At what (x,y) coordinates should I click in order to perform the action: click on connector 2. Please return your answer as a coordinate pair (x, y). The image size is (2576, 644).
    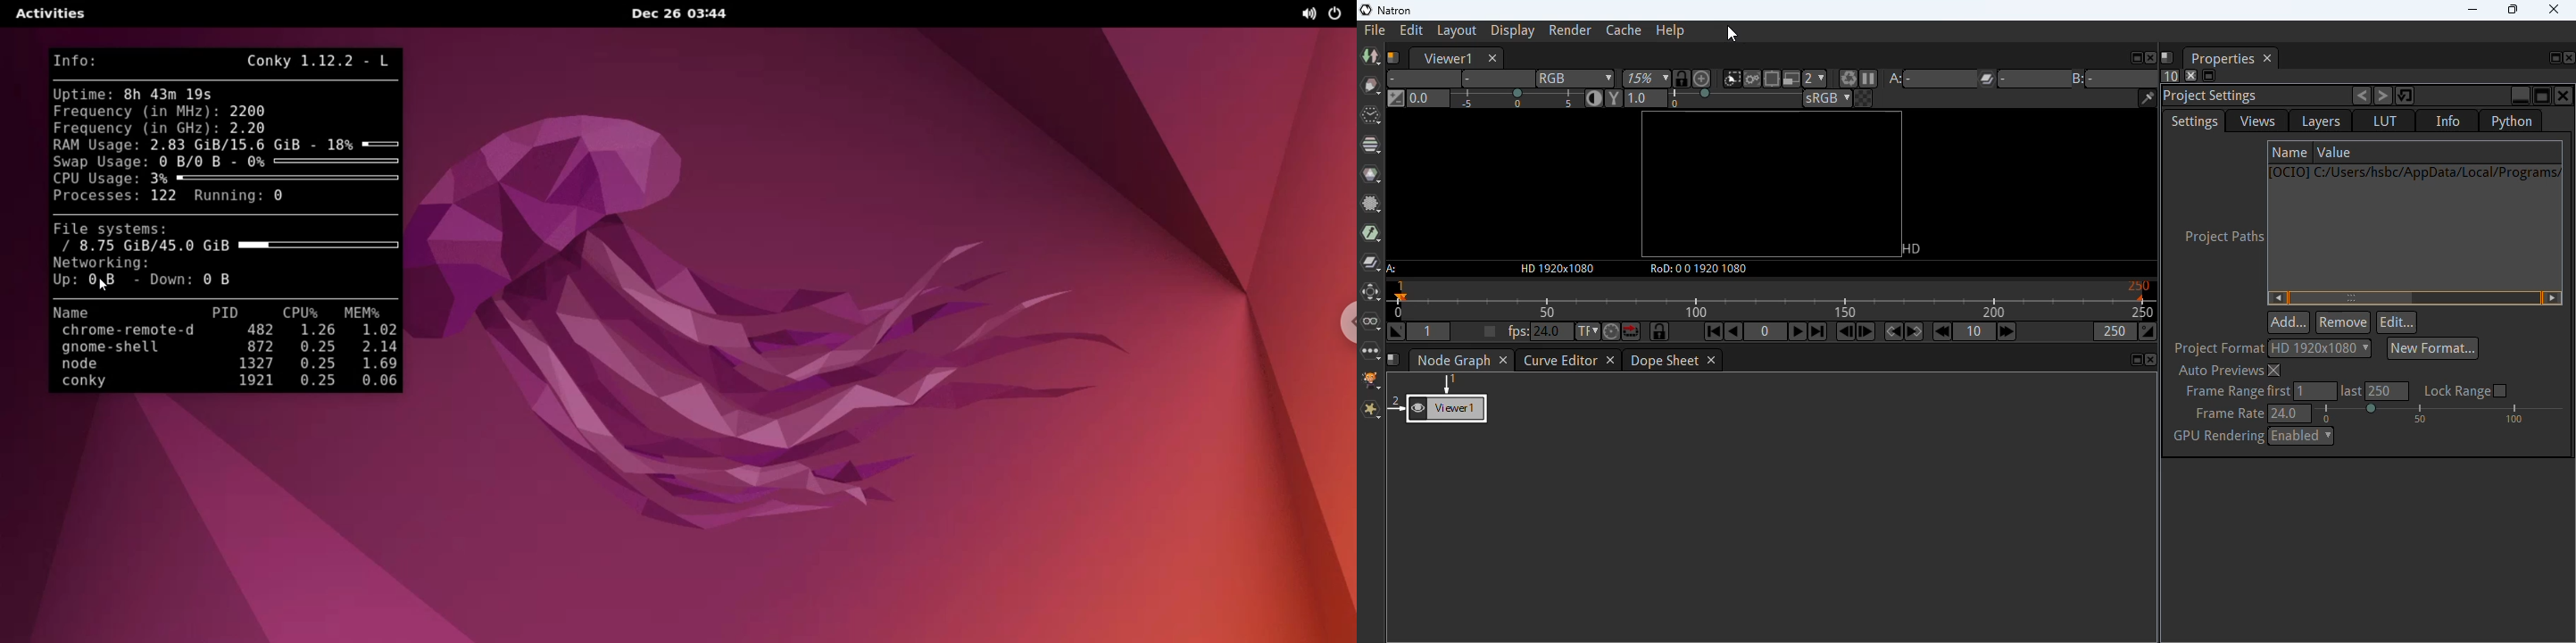
    Looking at the image, I should click on (1394, 404).